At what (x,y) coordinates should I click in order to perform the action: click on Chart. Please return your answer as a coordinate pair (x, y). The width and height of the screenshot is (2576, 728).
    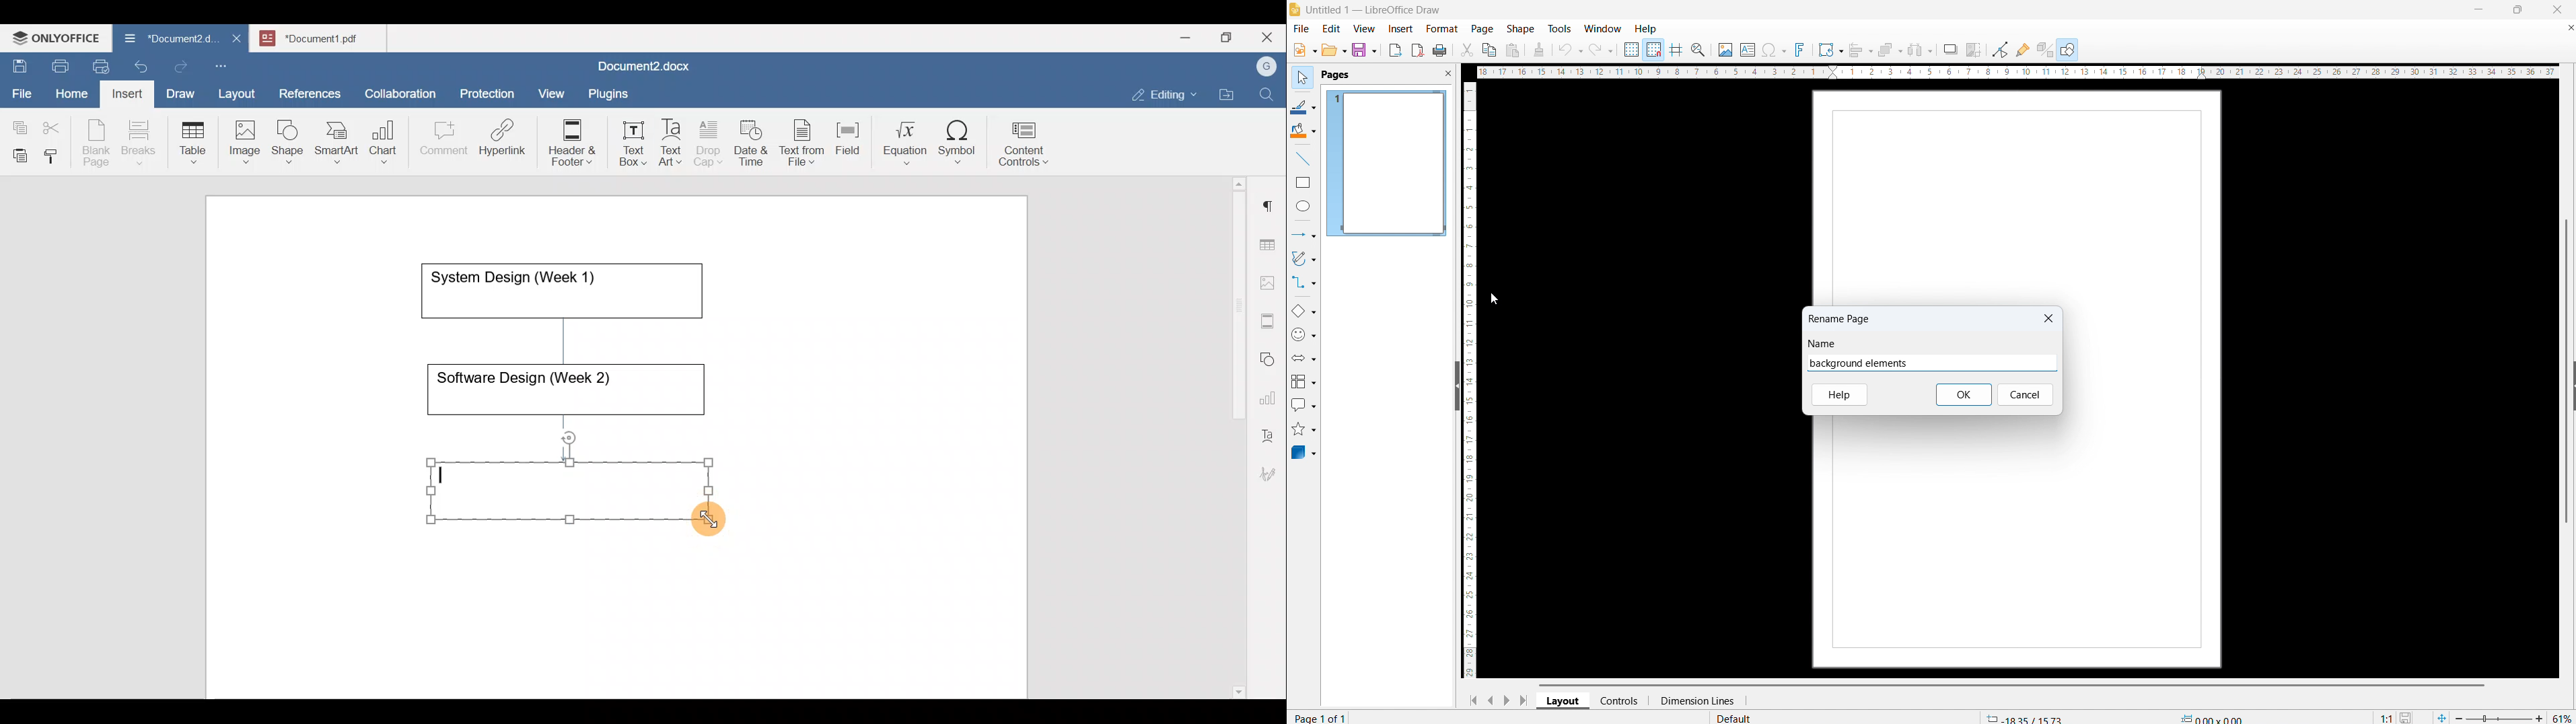
    Looking at the image, I should click on (381, 143).